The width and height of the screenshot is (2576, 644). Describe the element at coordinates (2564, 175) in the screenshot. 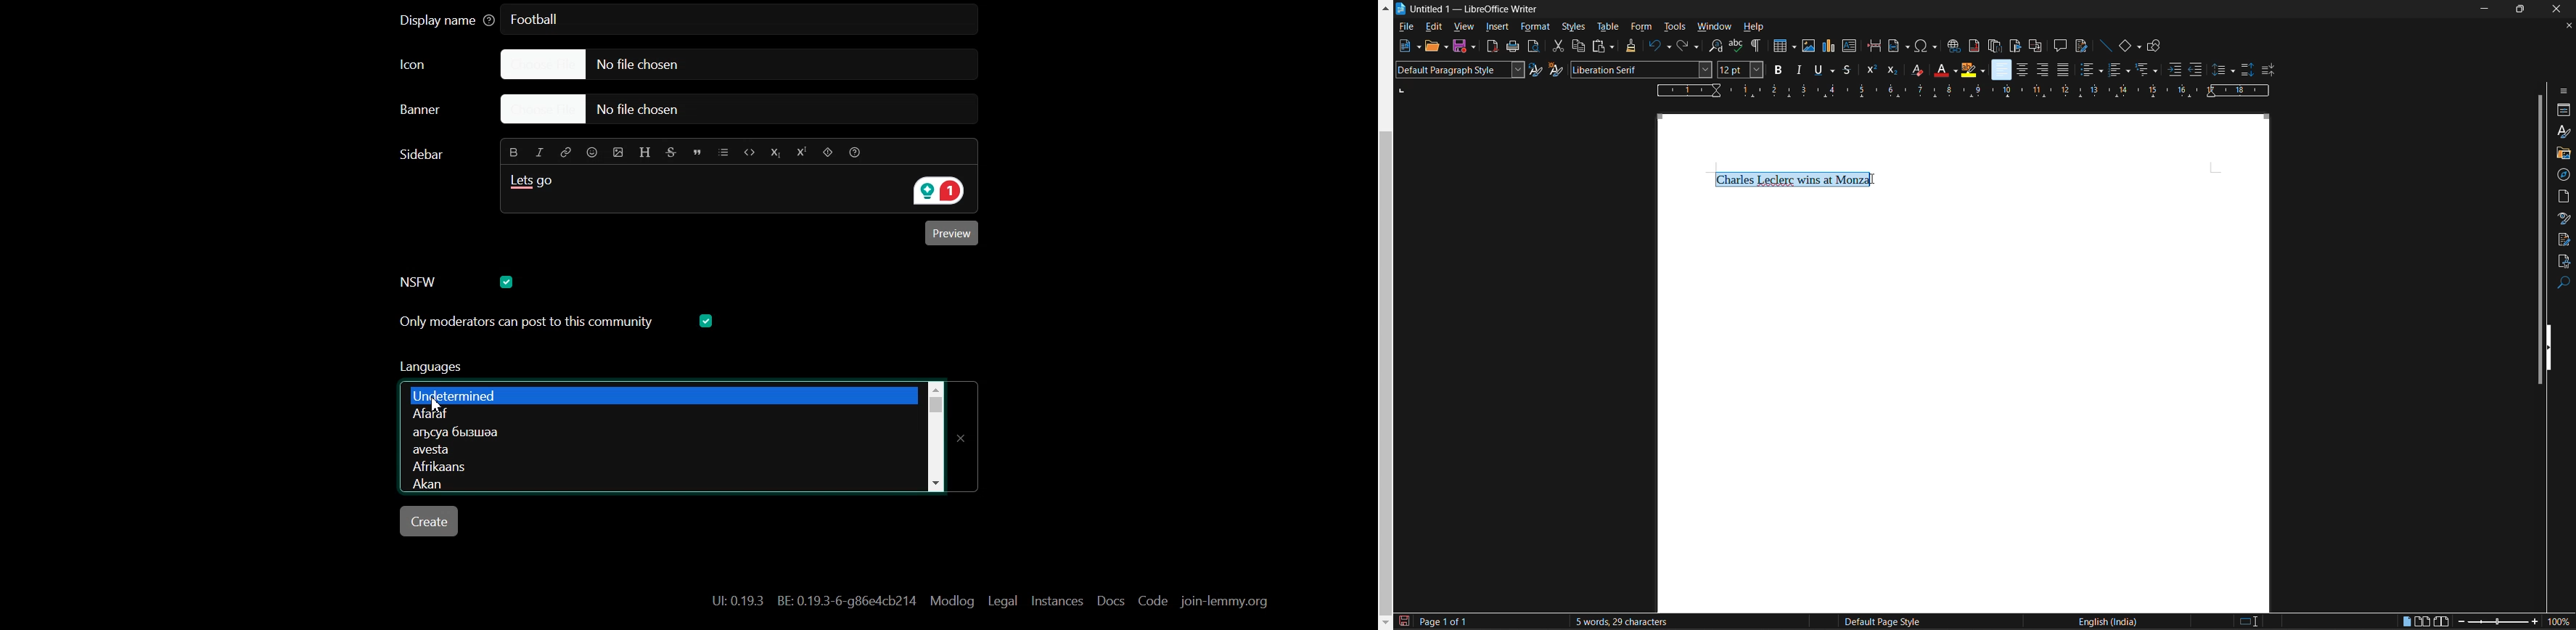

I see `navigator` at that location.